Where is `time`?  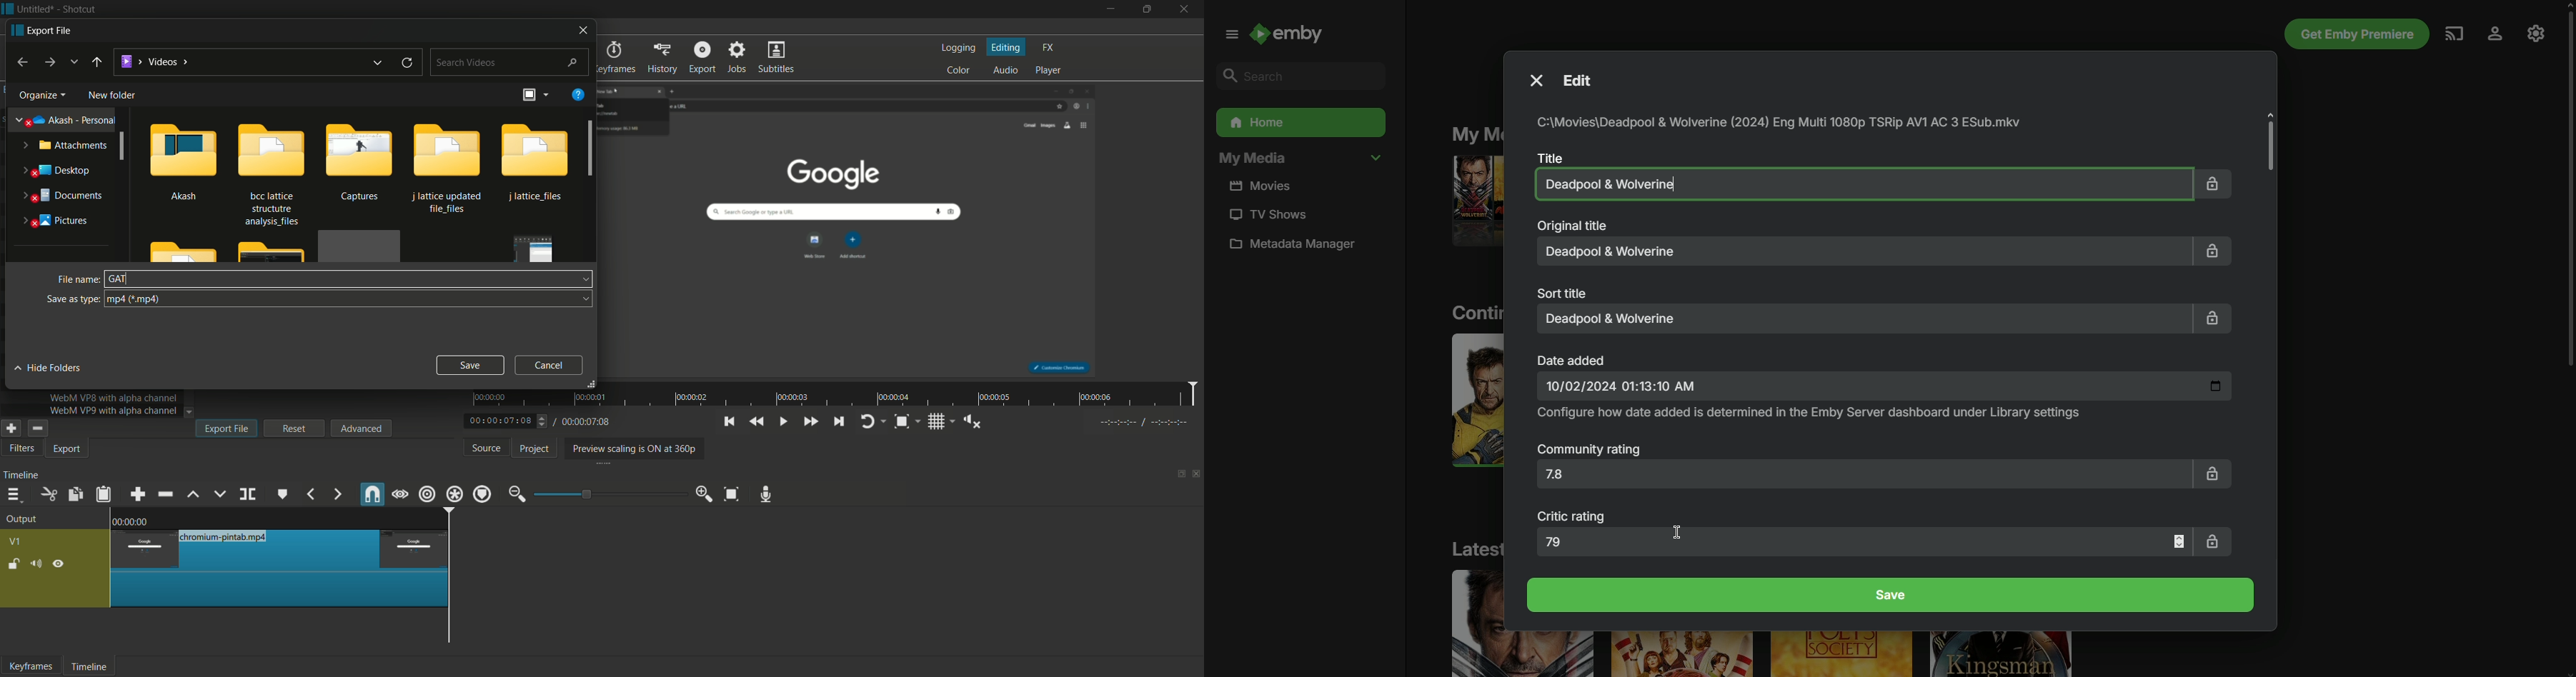 time is located at coordinates (838, 394).